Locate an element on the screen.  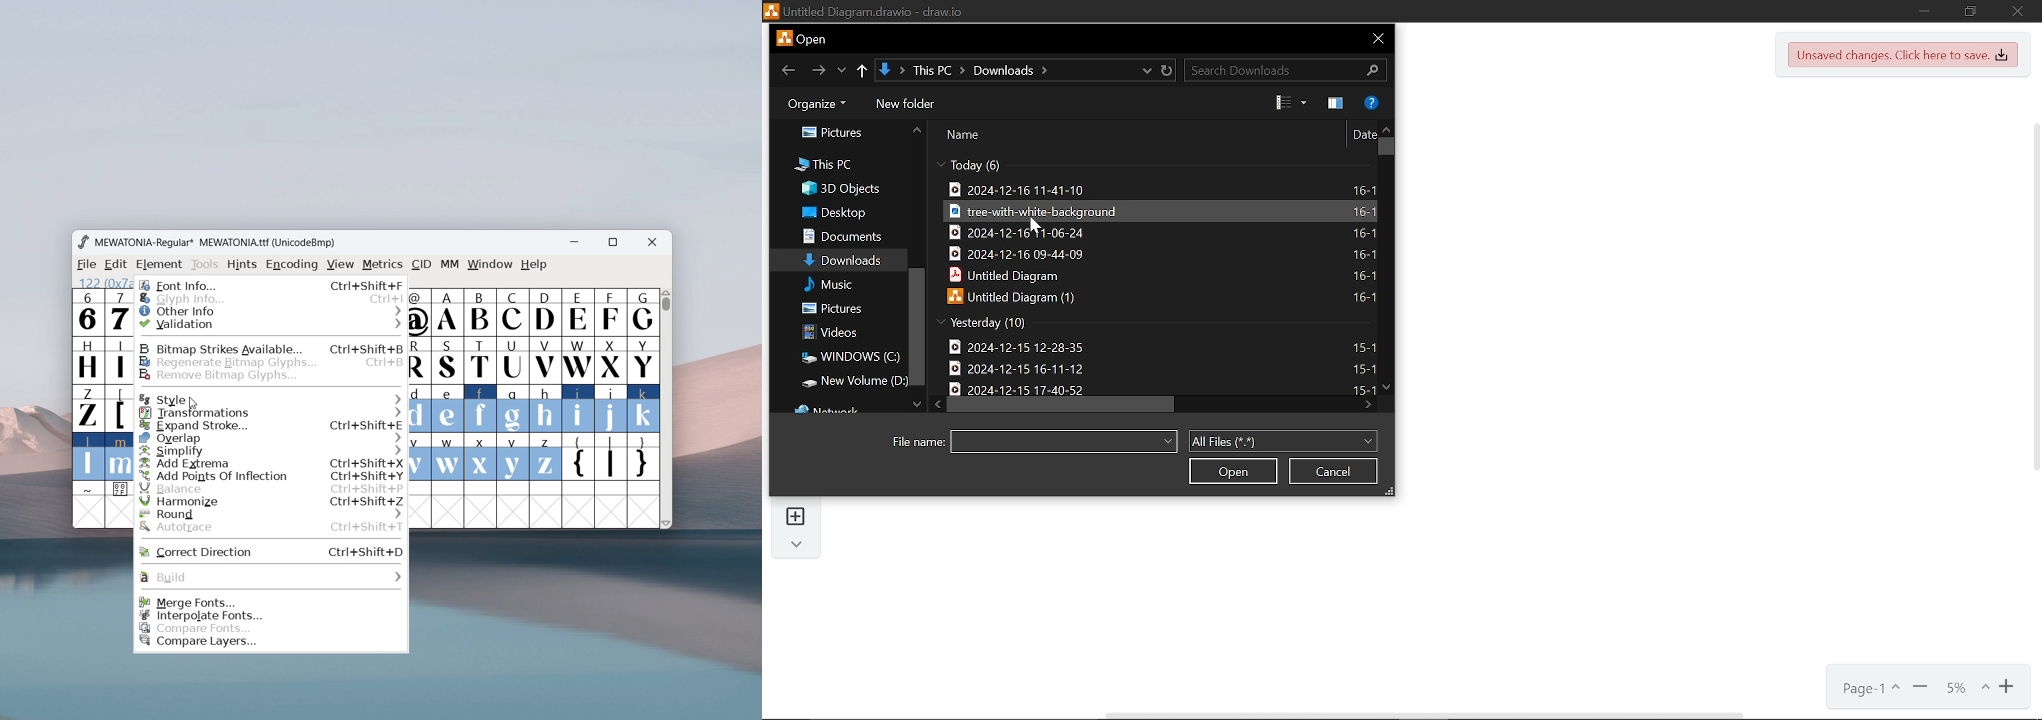
windows(C:) is located at coordinates (845, 357).